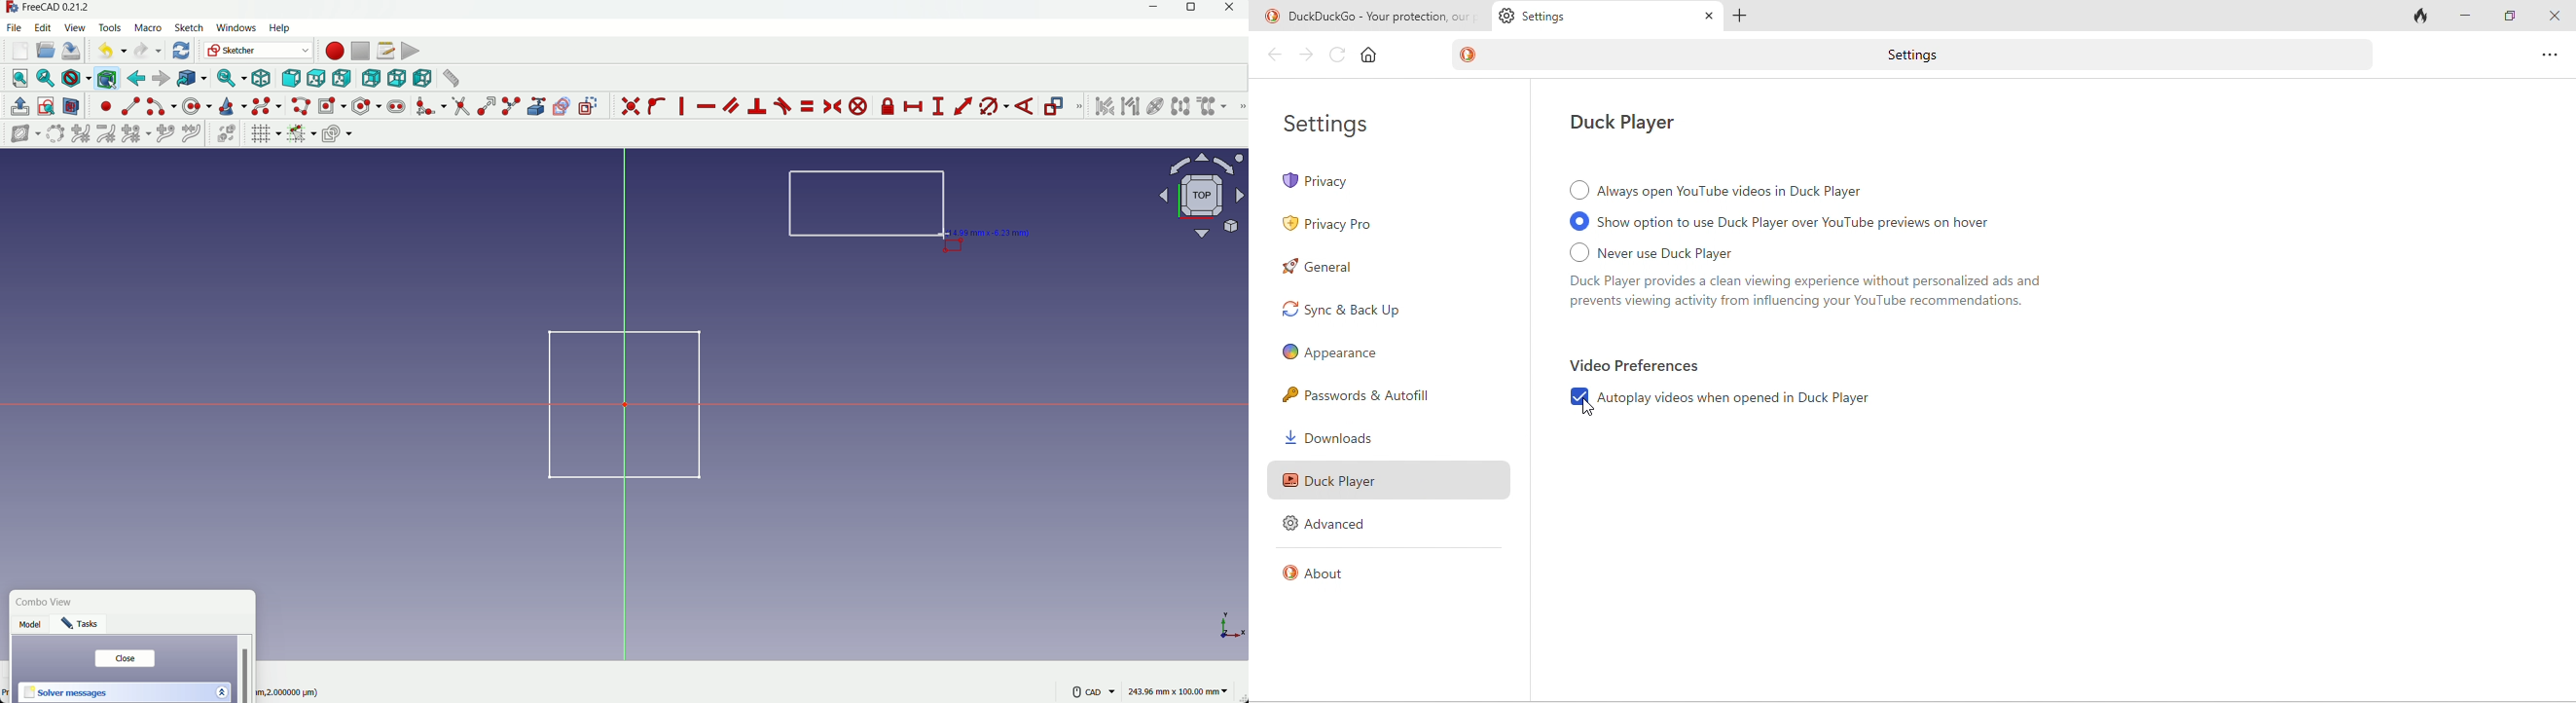  I want to click on Expand, so click(221, 691).